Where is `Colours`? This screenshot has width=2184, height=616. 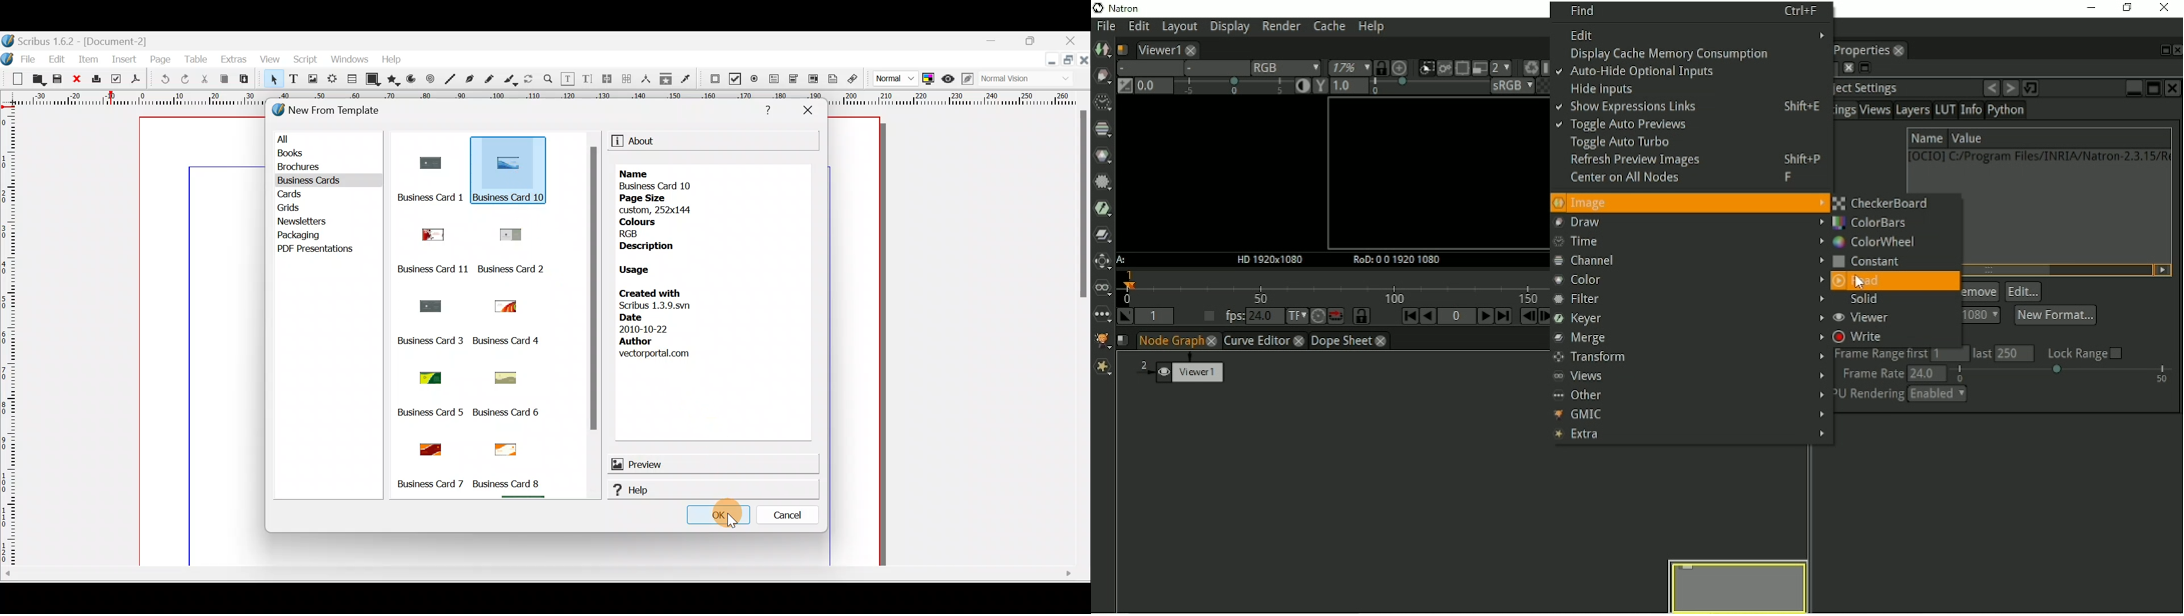
Colours is located at coordinates (641, 222).